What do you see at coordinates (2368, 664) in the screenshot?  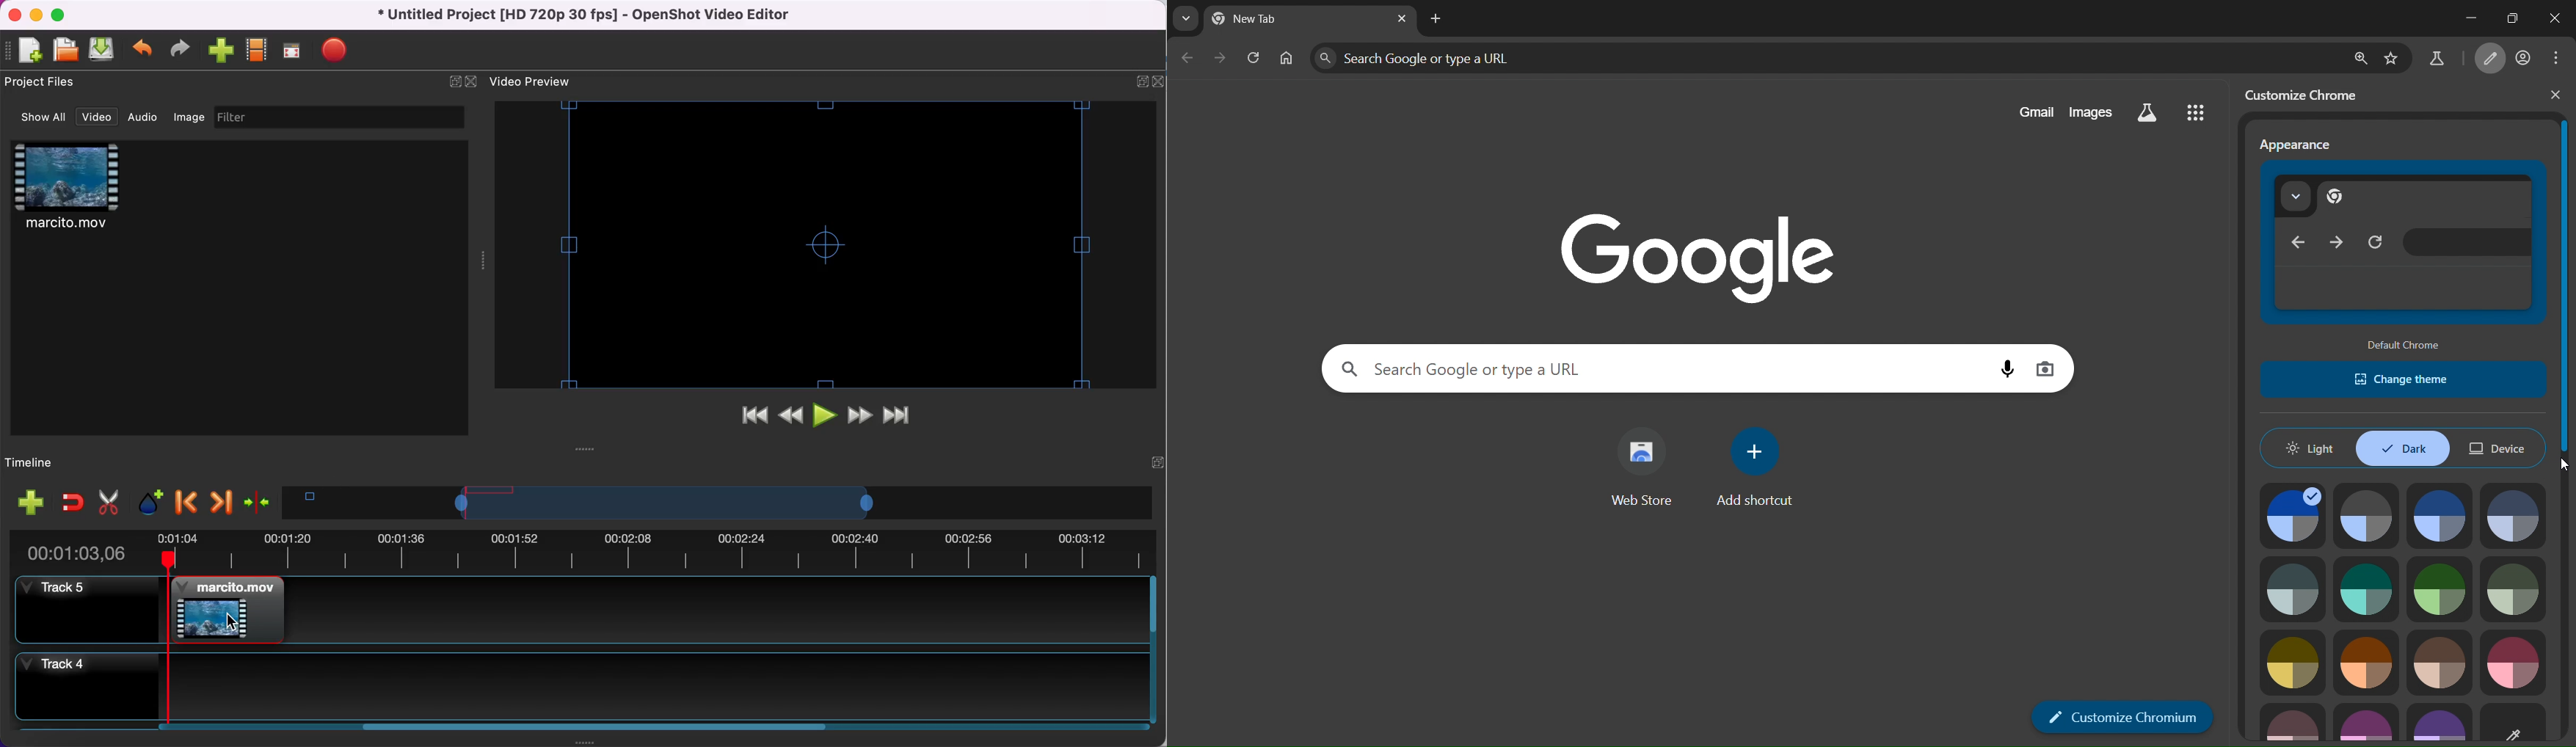 I see `theme` at bounding box center [2368, 664].